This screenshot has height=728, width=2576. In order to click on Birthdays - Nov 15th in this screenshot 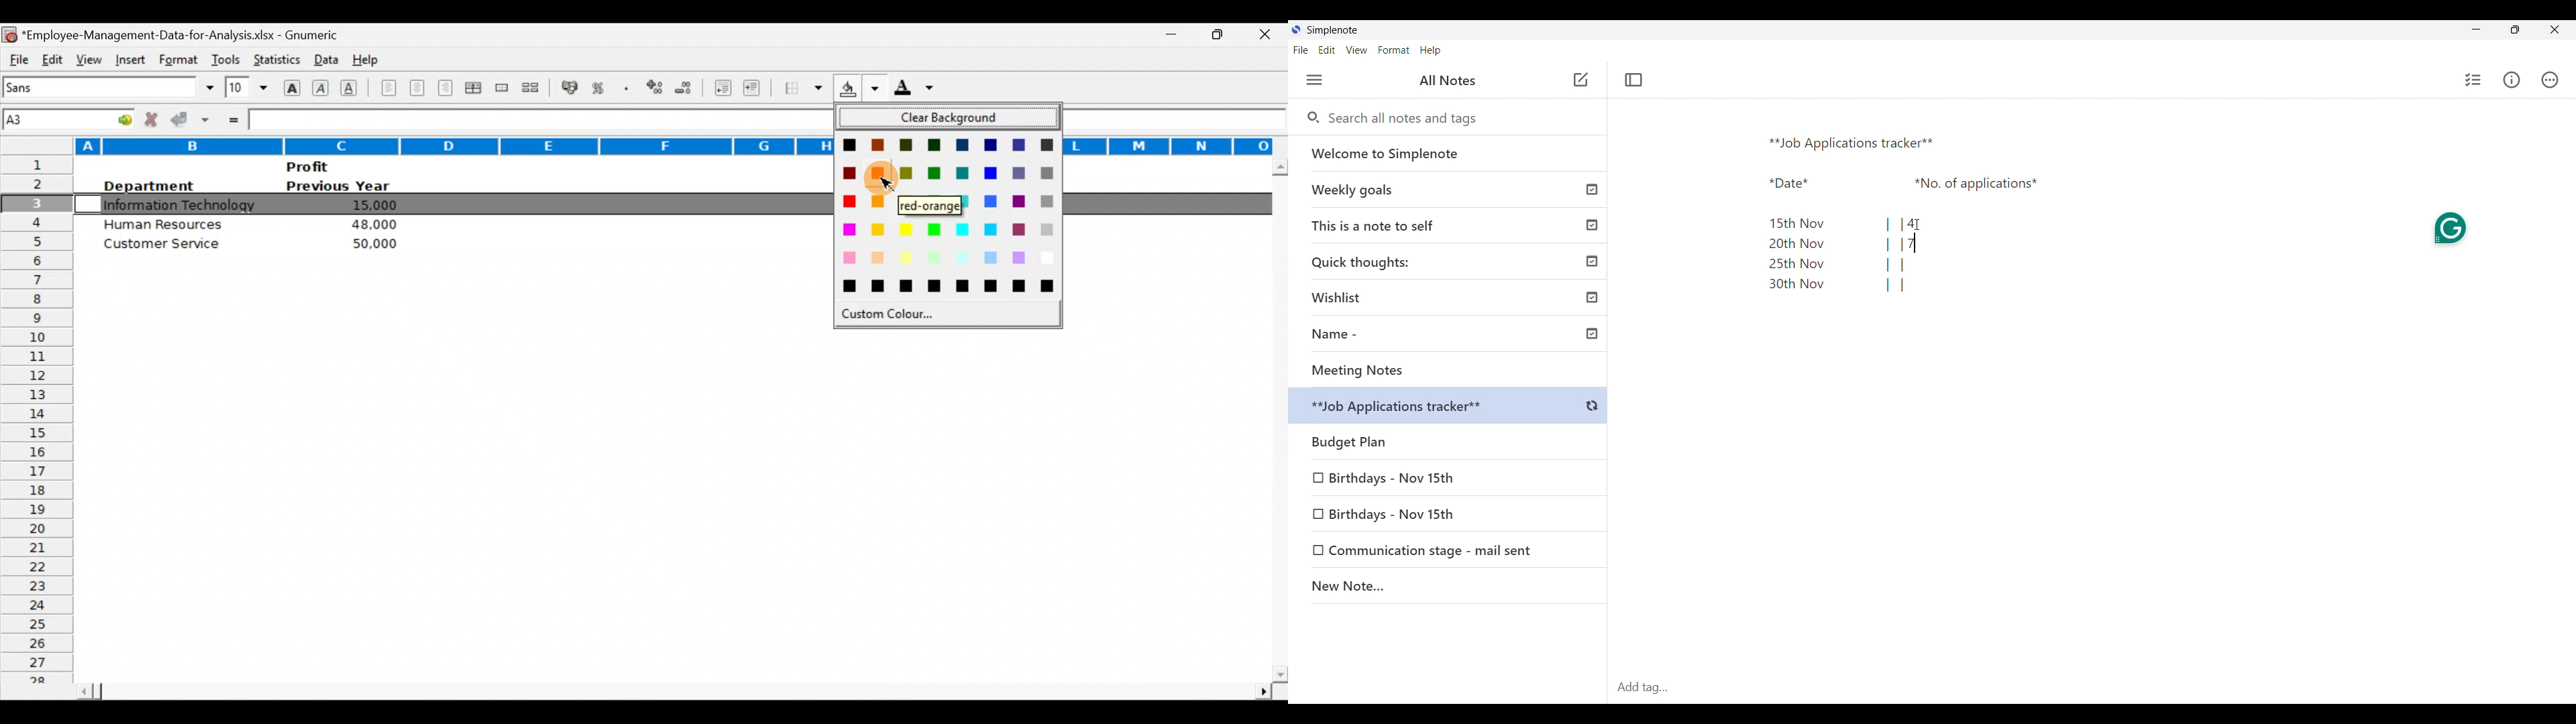, I will do `click(1417, 512)`.